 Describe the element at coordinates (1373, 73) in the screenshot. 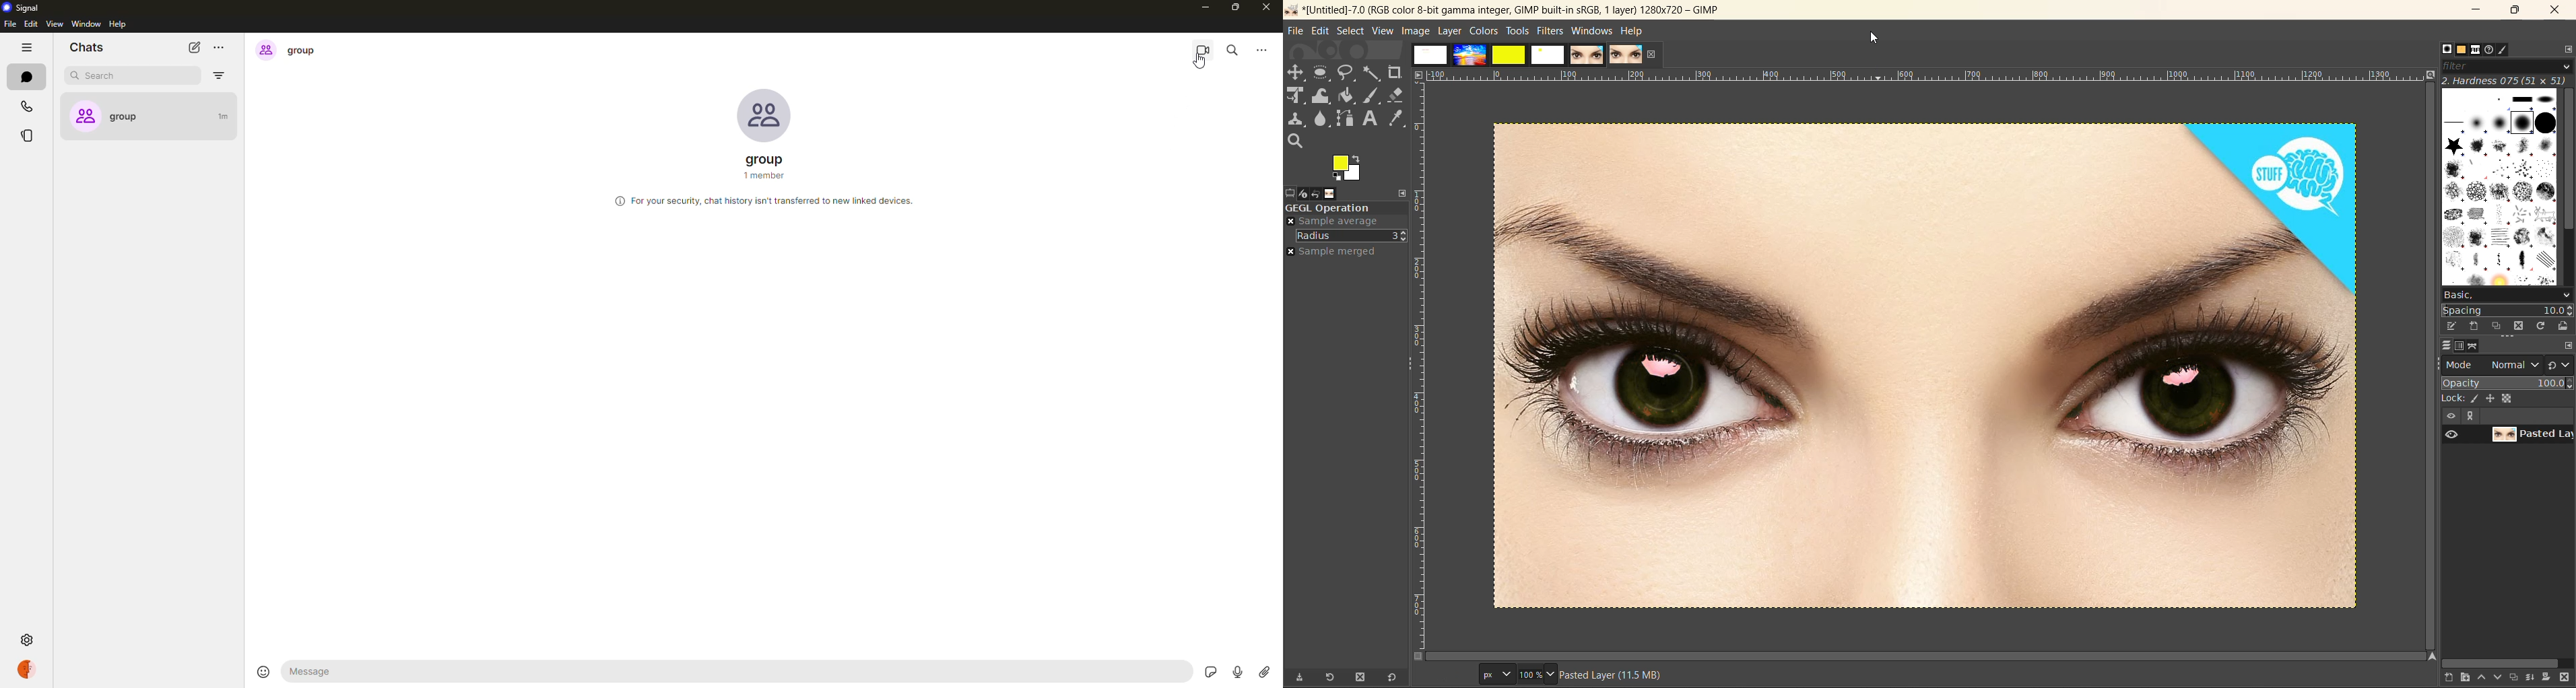

I see `fuzzy text` at that location.